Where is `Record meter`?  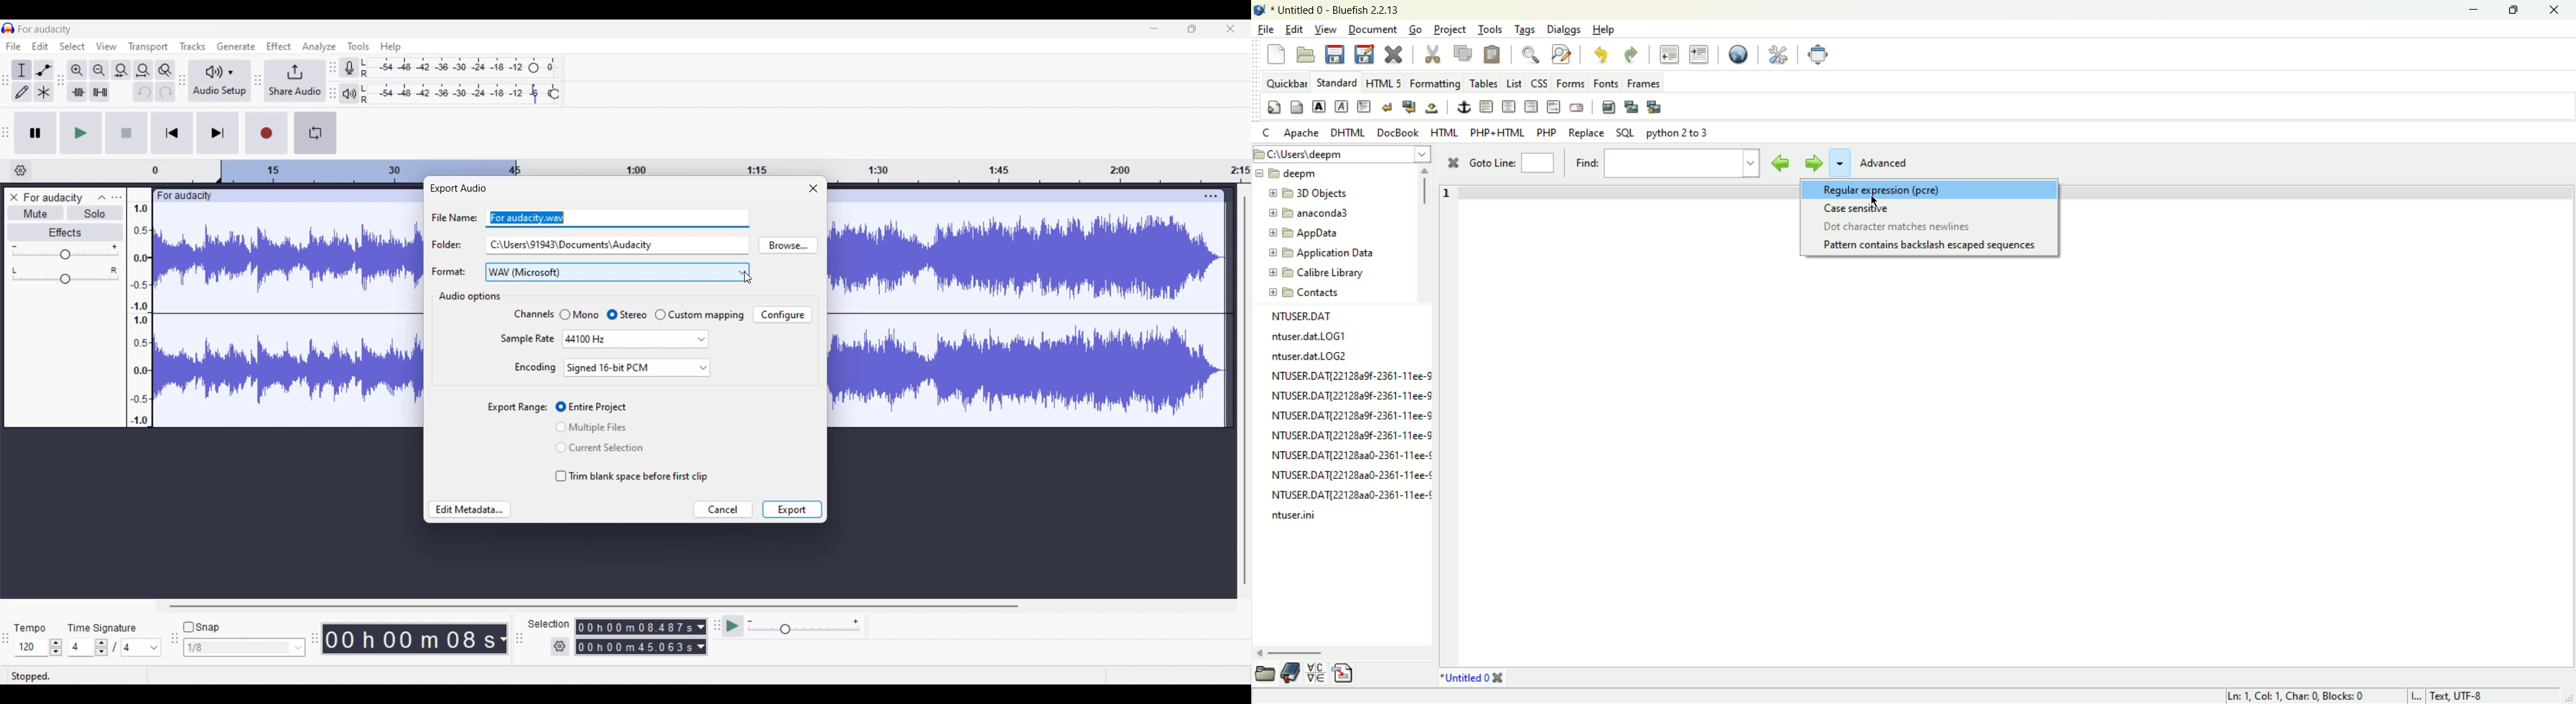
Record meter is located at coordinates (350, 68).